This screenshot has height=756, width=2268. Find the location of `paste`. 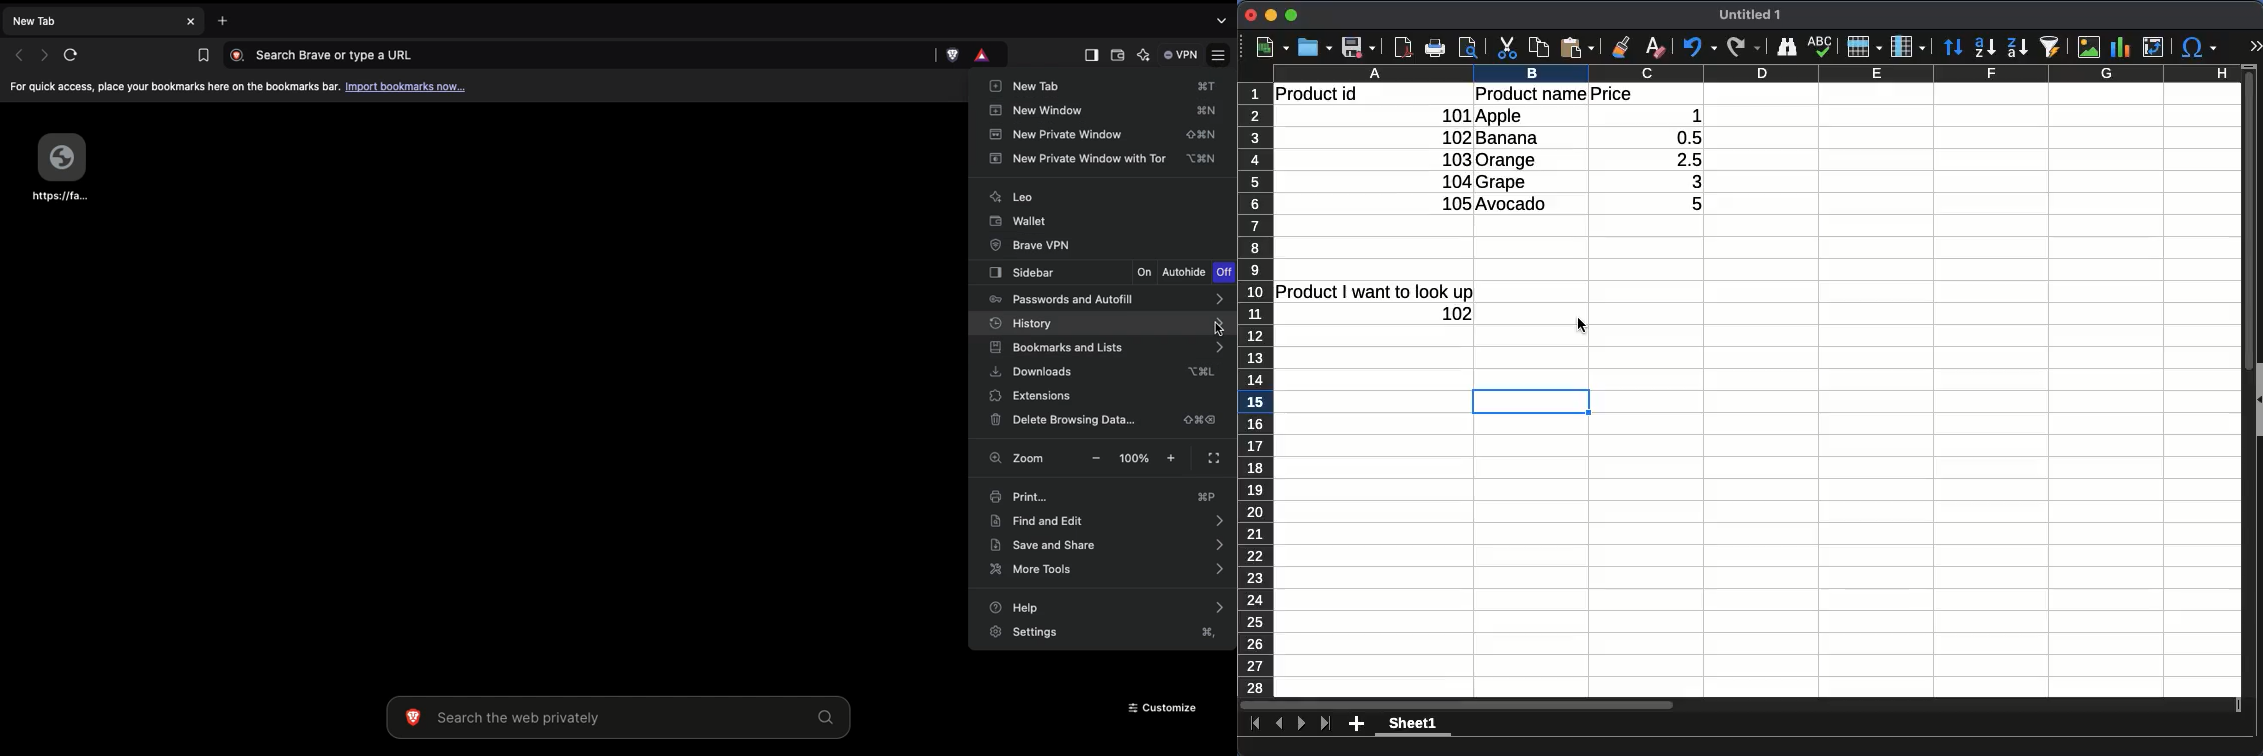

paste is located at coordinates (1577, 47).